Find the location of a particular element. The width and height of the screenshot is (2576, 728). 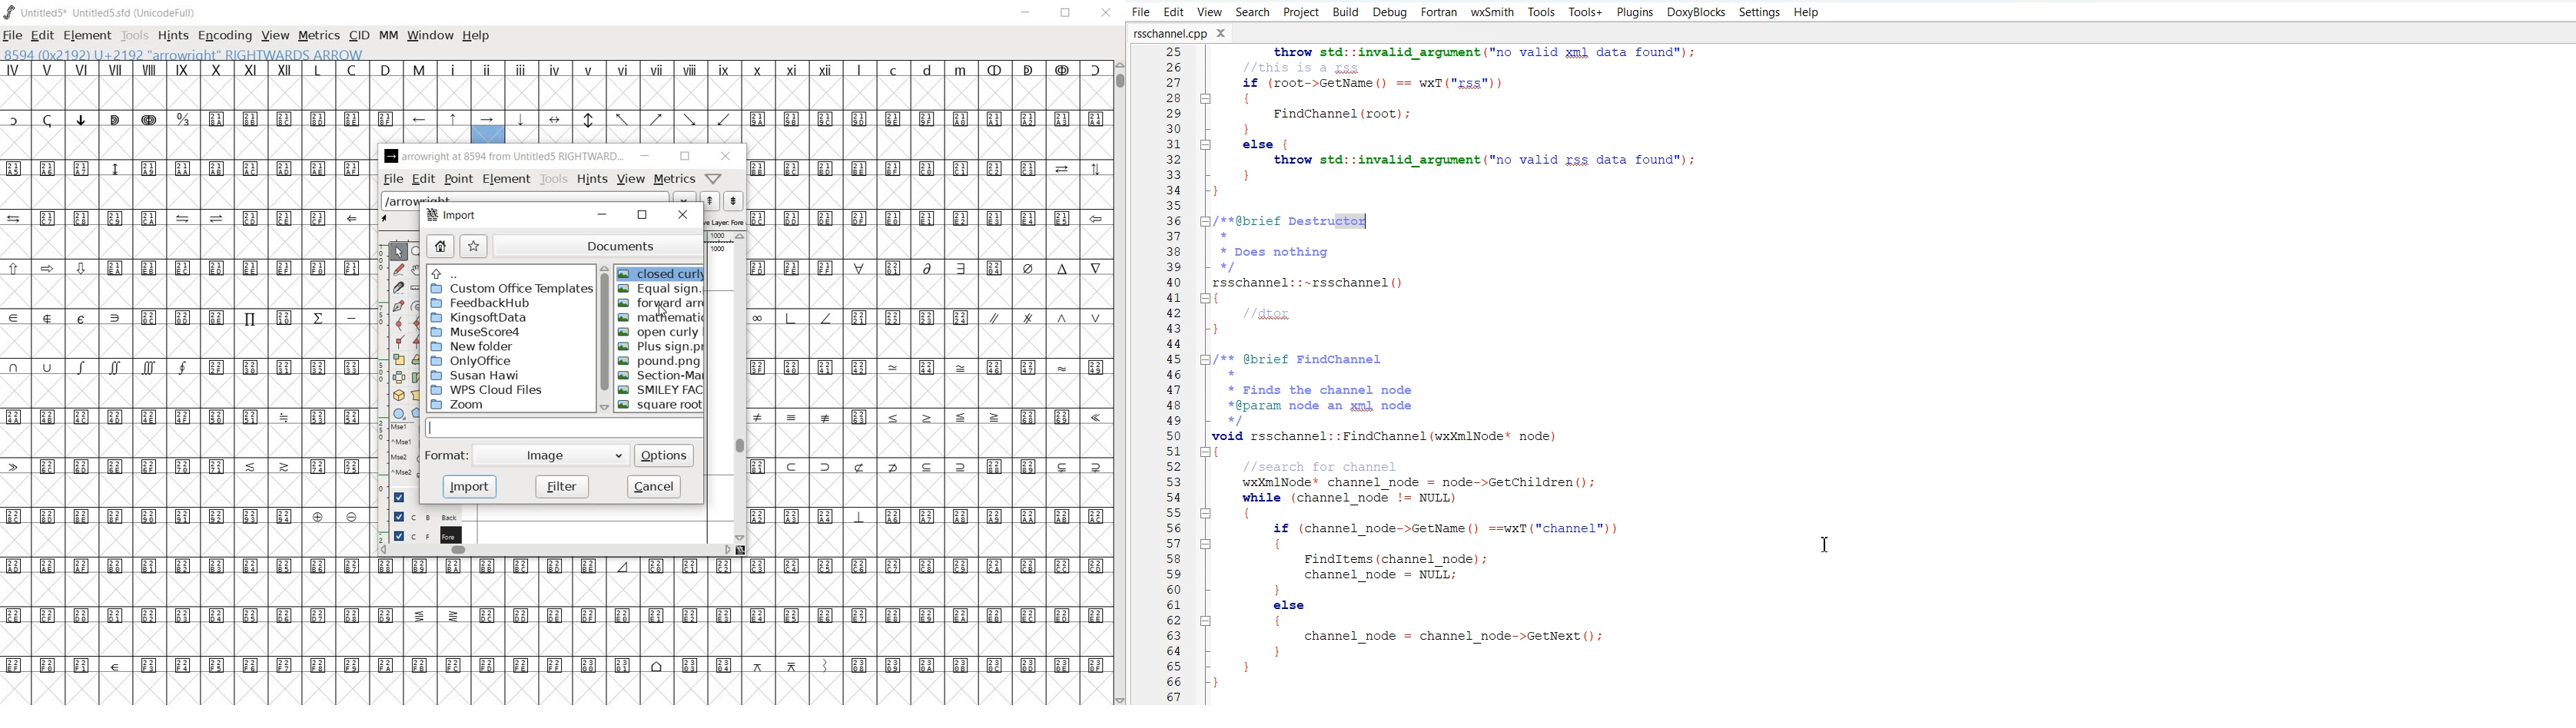

scale the selection is located at coordinates (399, 359).